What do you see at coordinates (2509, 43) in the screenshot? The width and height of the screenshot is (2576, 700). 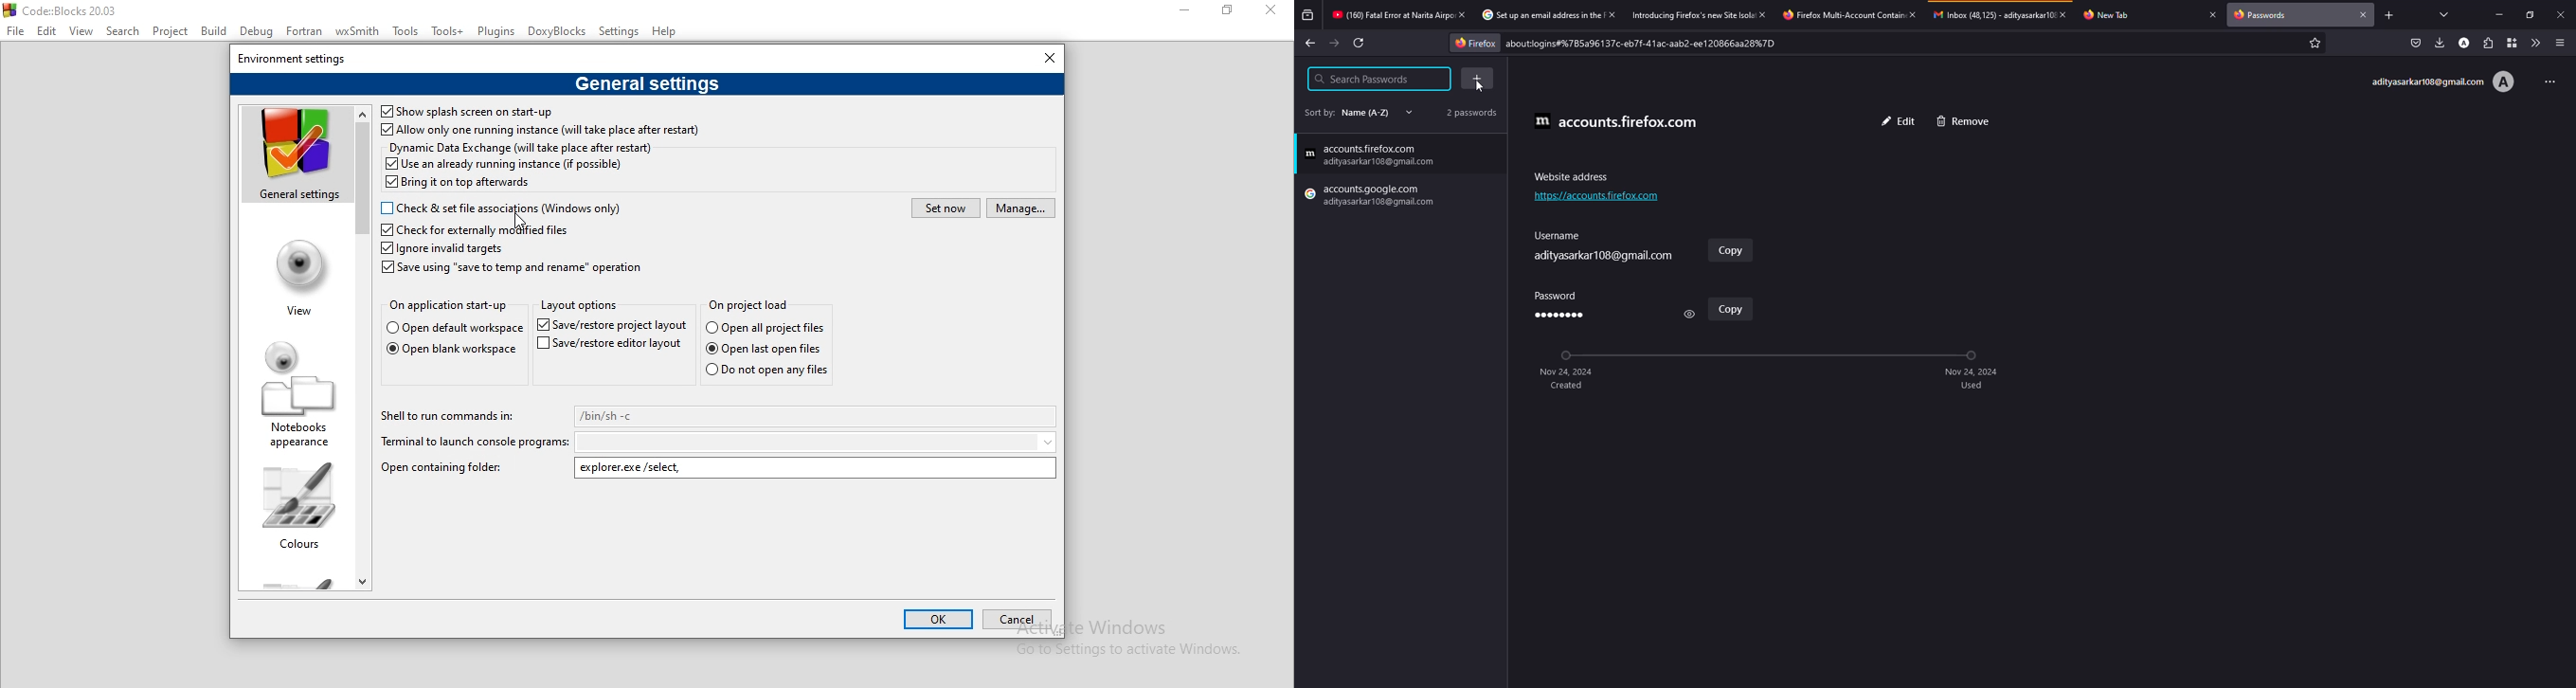 I see `container` at bounding box center [2509, 43].